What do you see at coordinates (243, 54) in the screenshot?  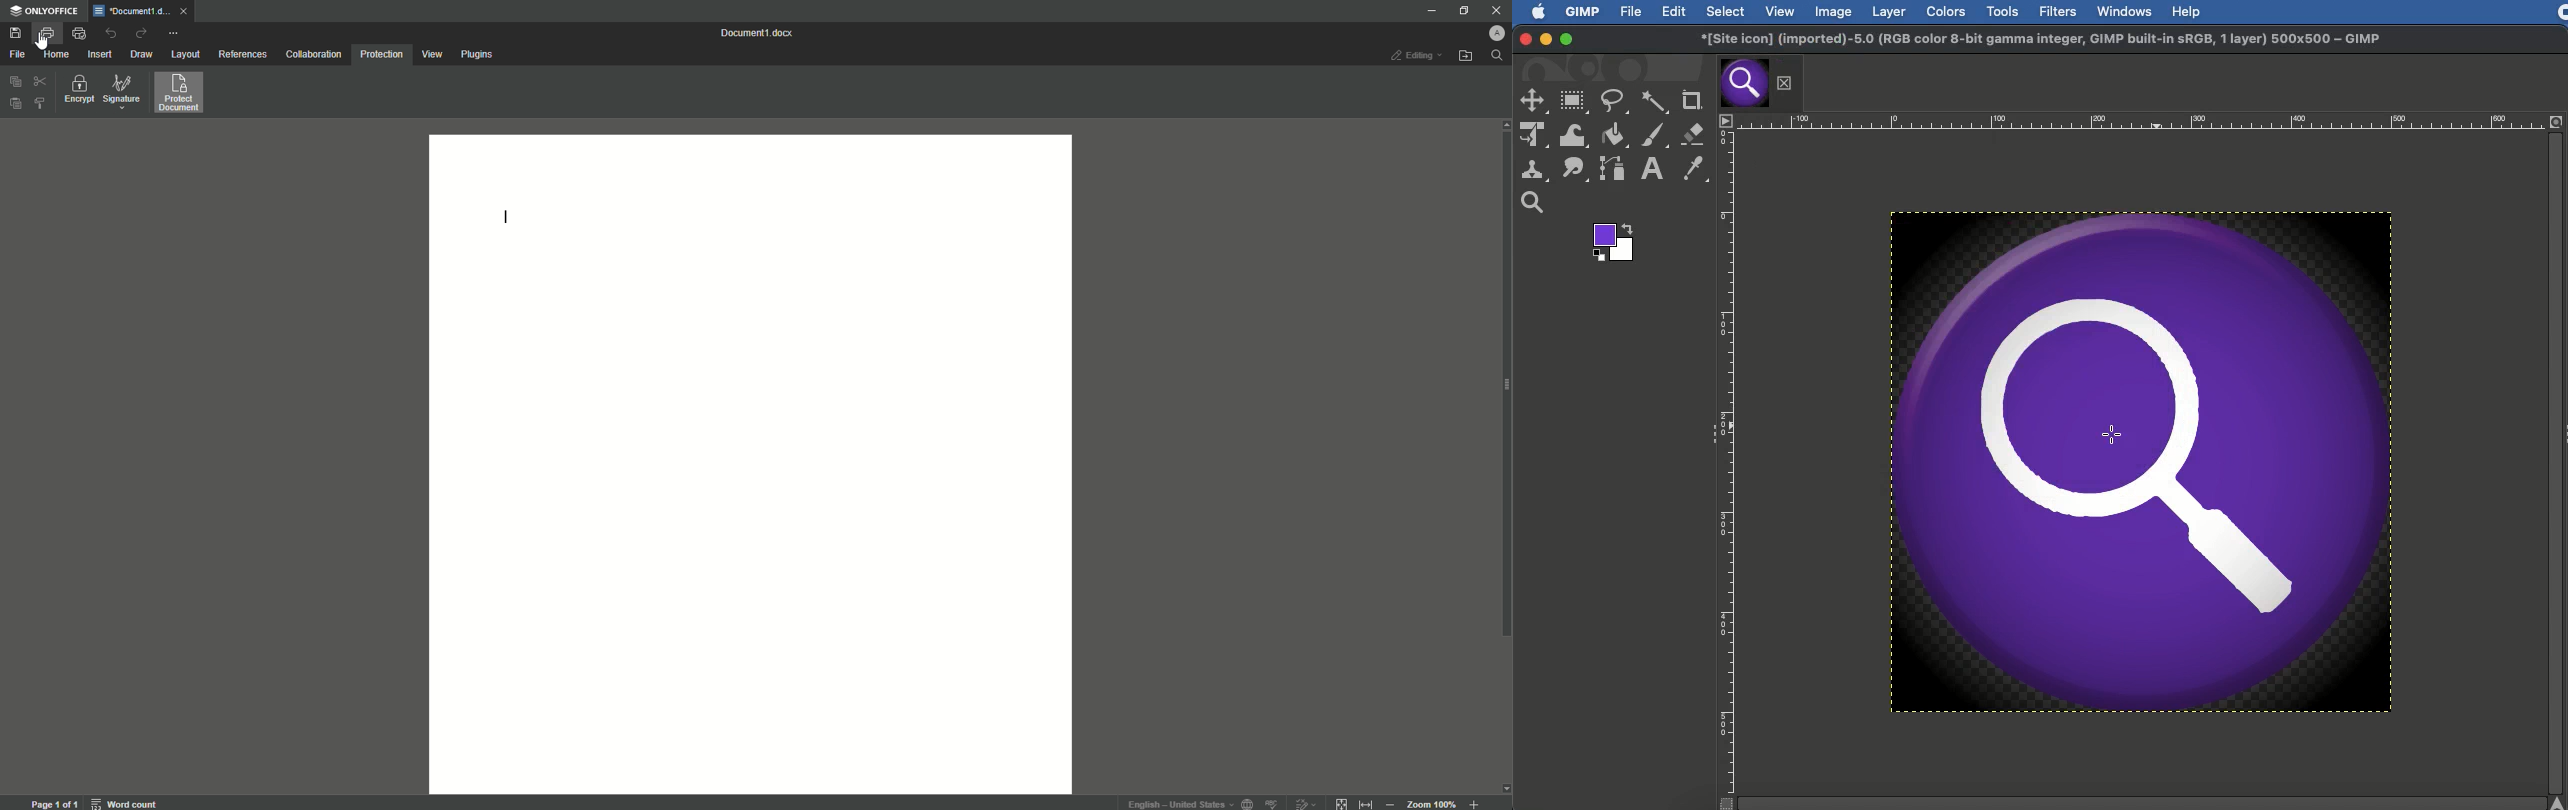 I see `References` at bounding box center [243, 54].